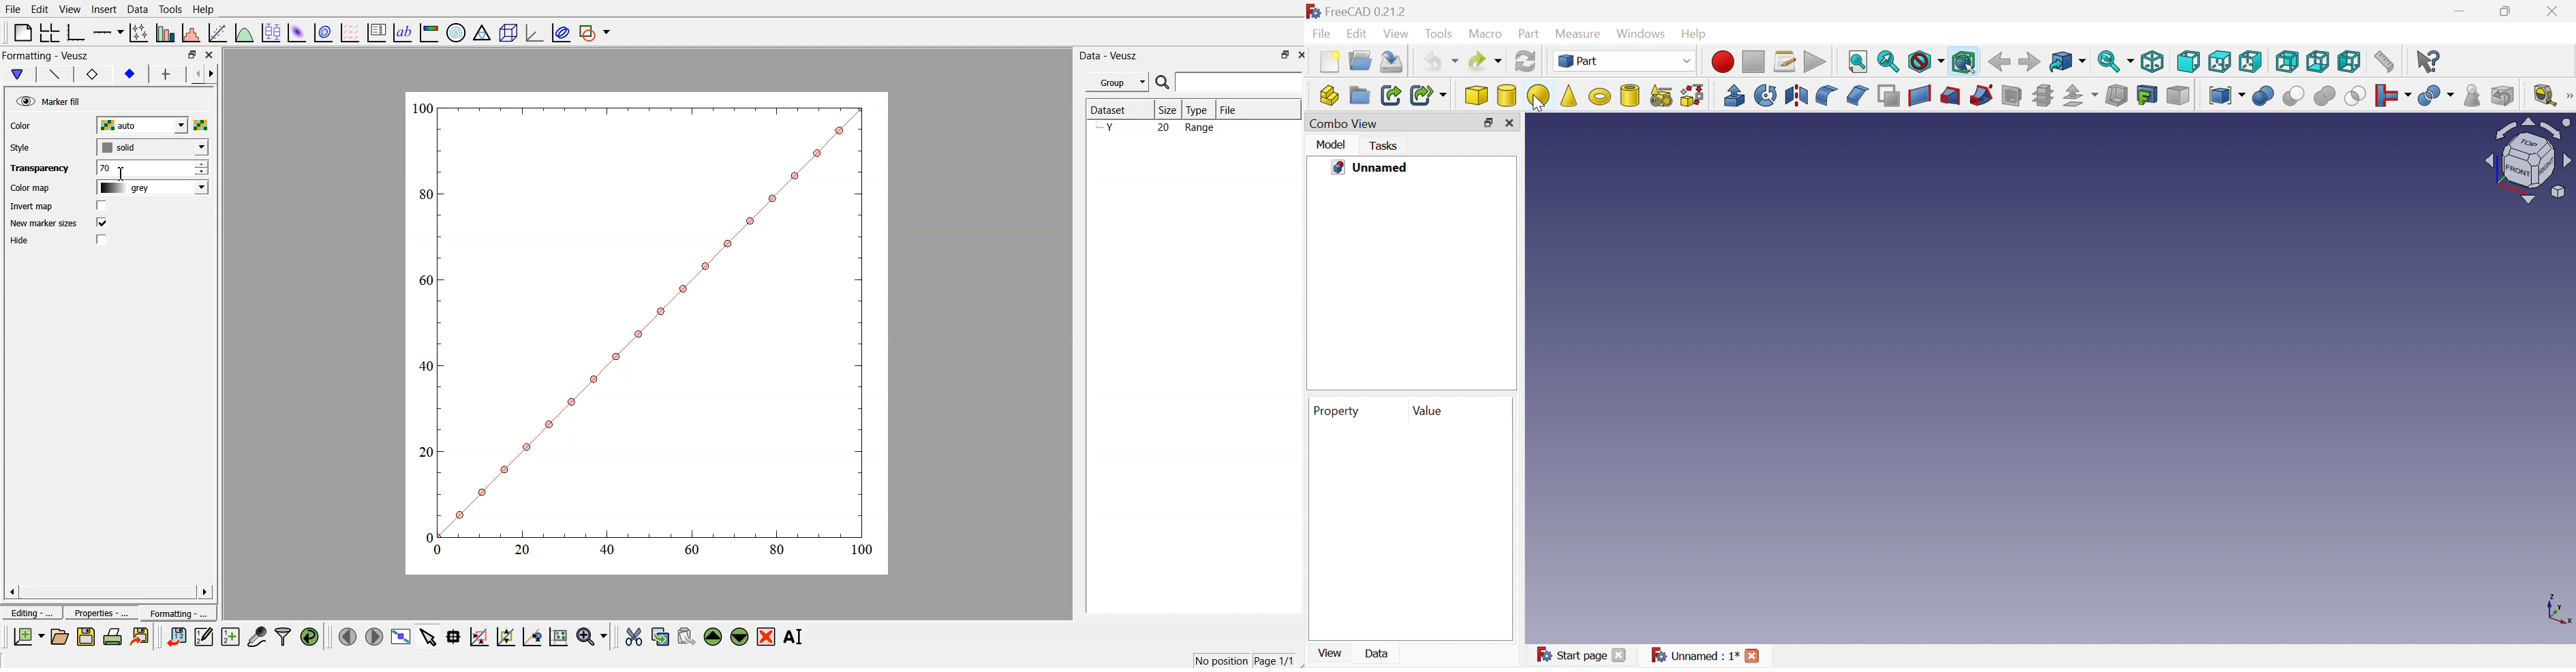 The height and width of the screenshot is (672, 2576). What do you see at coordinates (2117, 96) in the screenshot?
I see `Thickness` at bounding box center [2117, 96].